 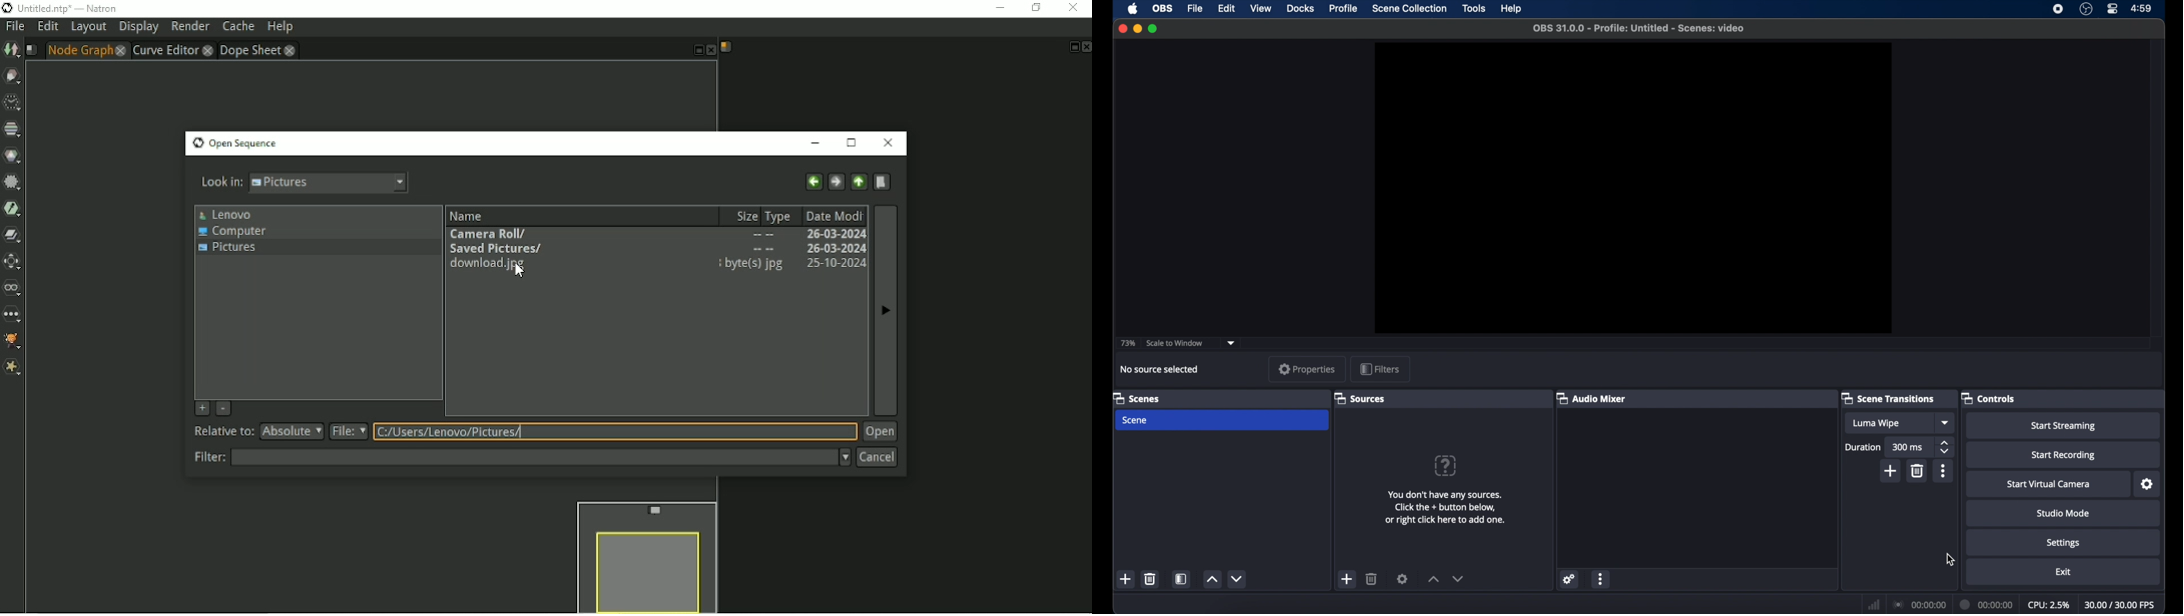 I want to click on dropdown, so click(x=1946, y=422).